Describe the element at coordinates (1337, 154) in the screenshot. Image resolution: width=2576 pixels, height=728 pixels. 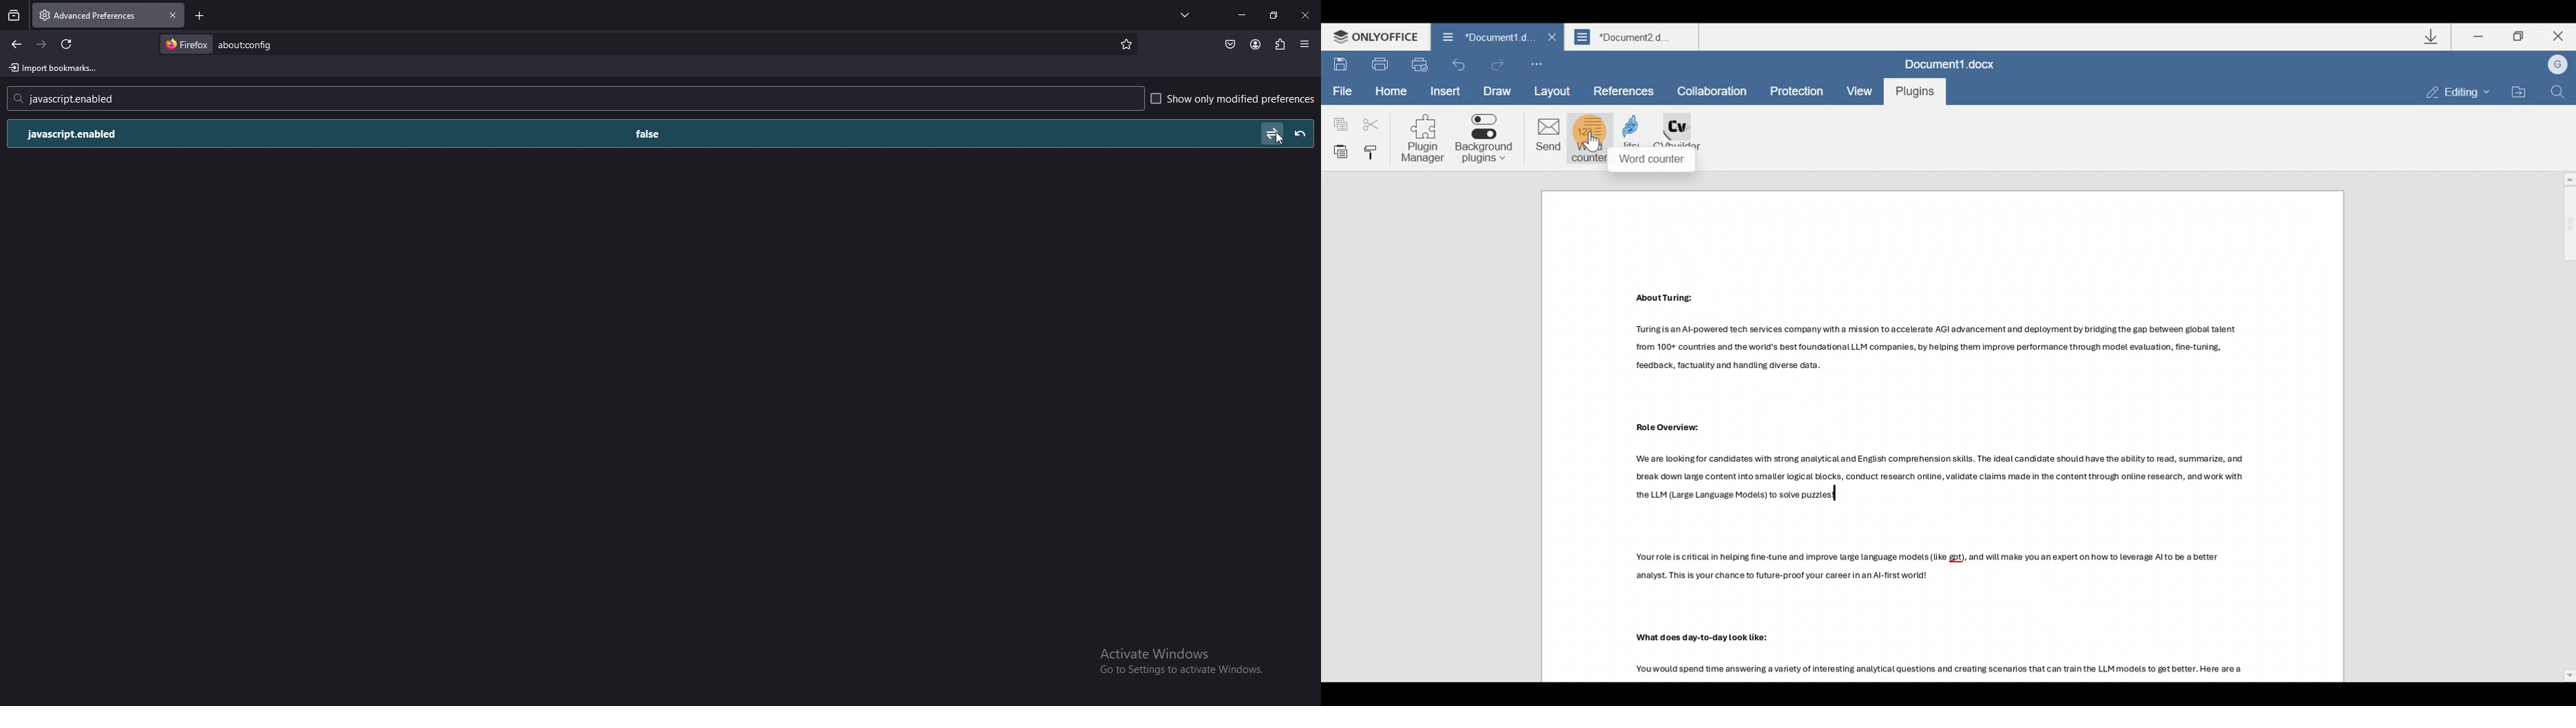
I see `Paste` at that location.